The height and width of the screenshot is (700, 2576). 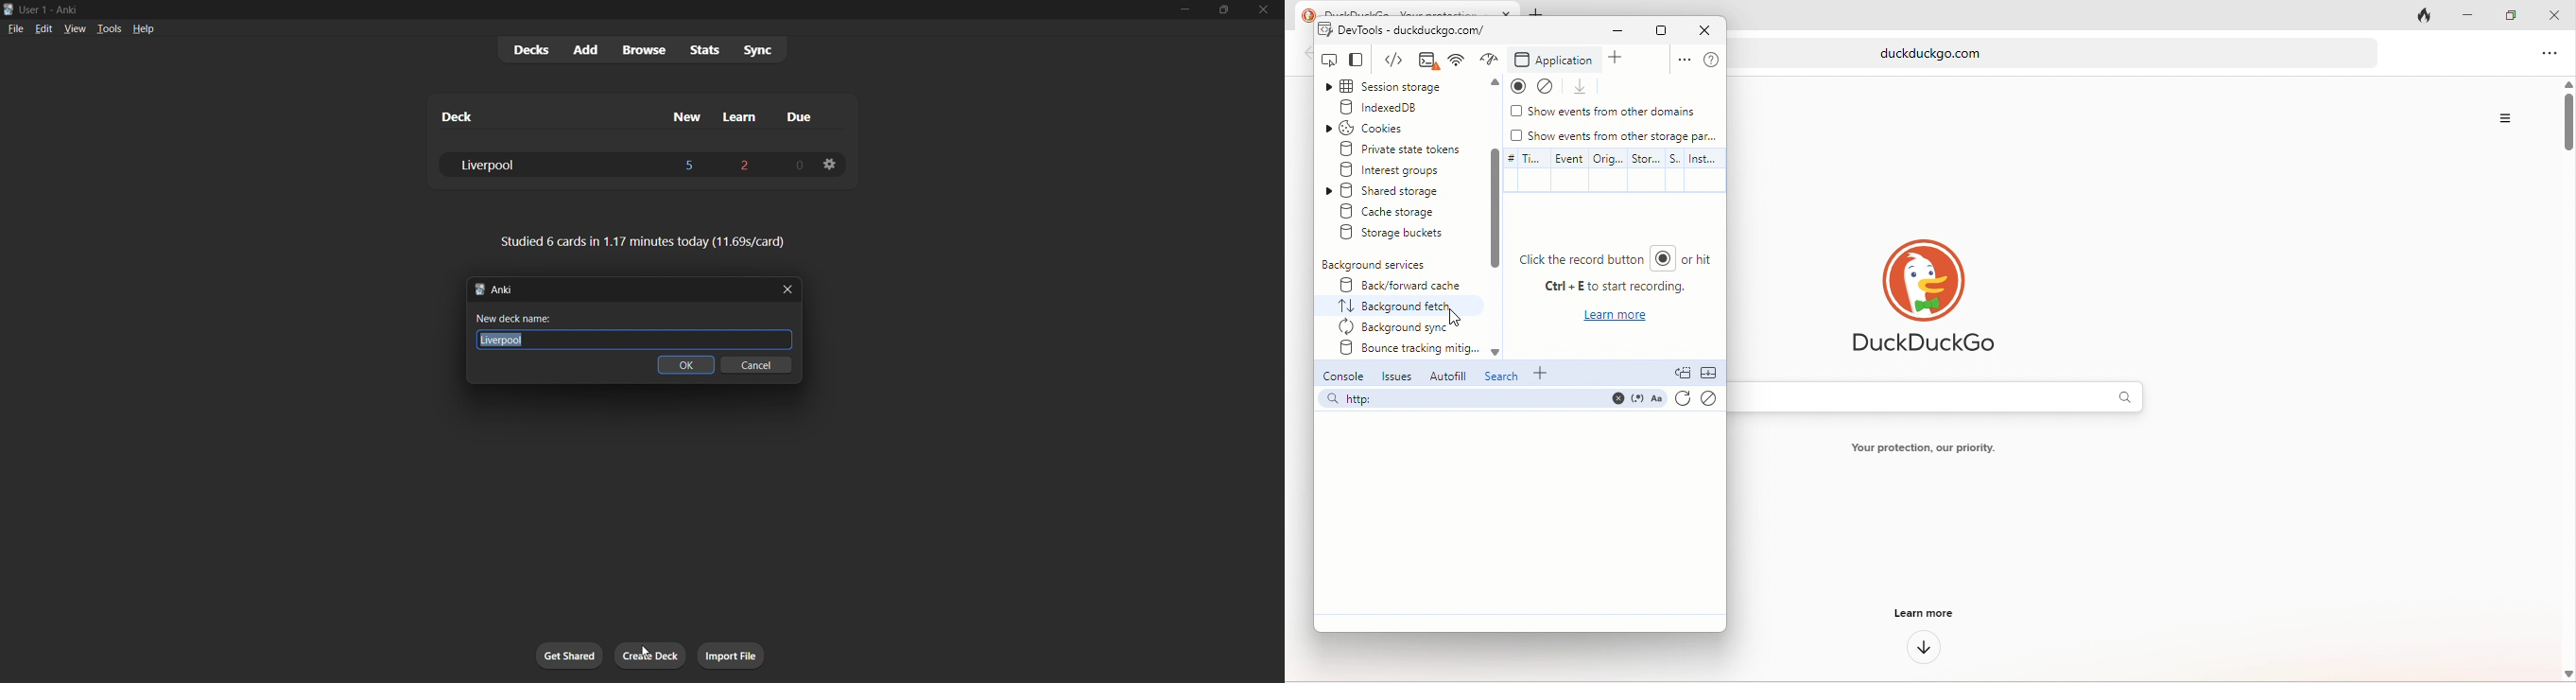 I want to click on cursor, so click(x=644, y=650).